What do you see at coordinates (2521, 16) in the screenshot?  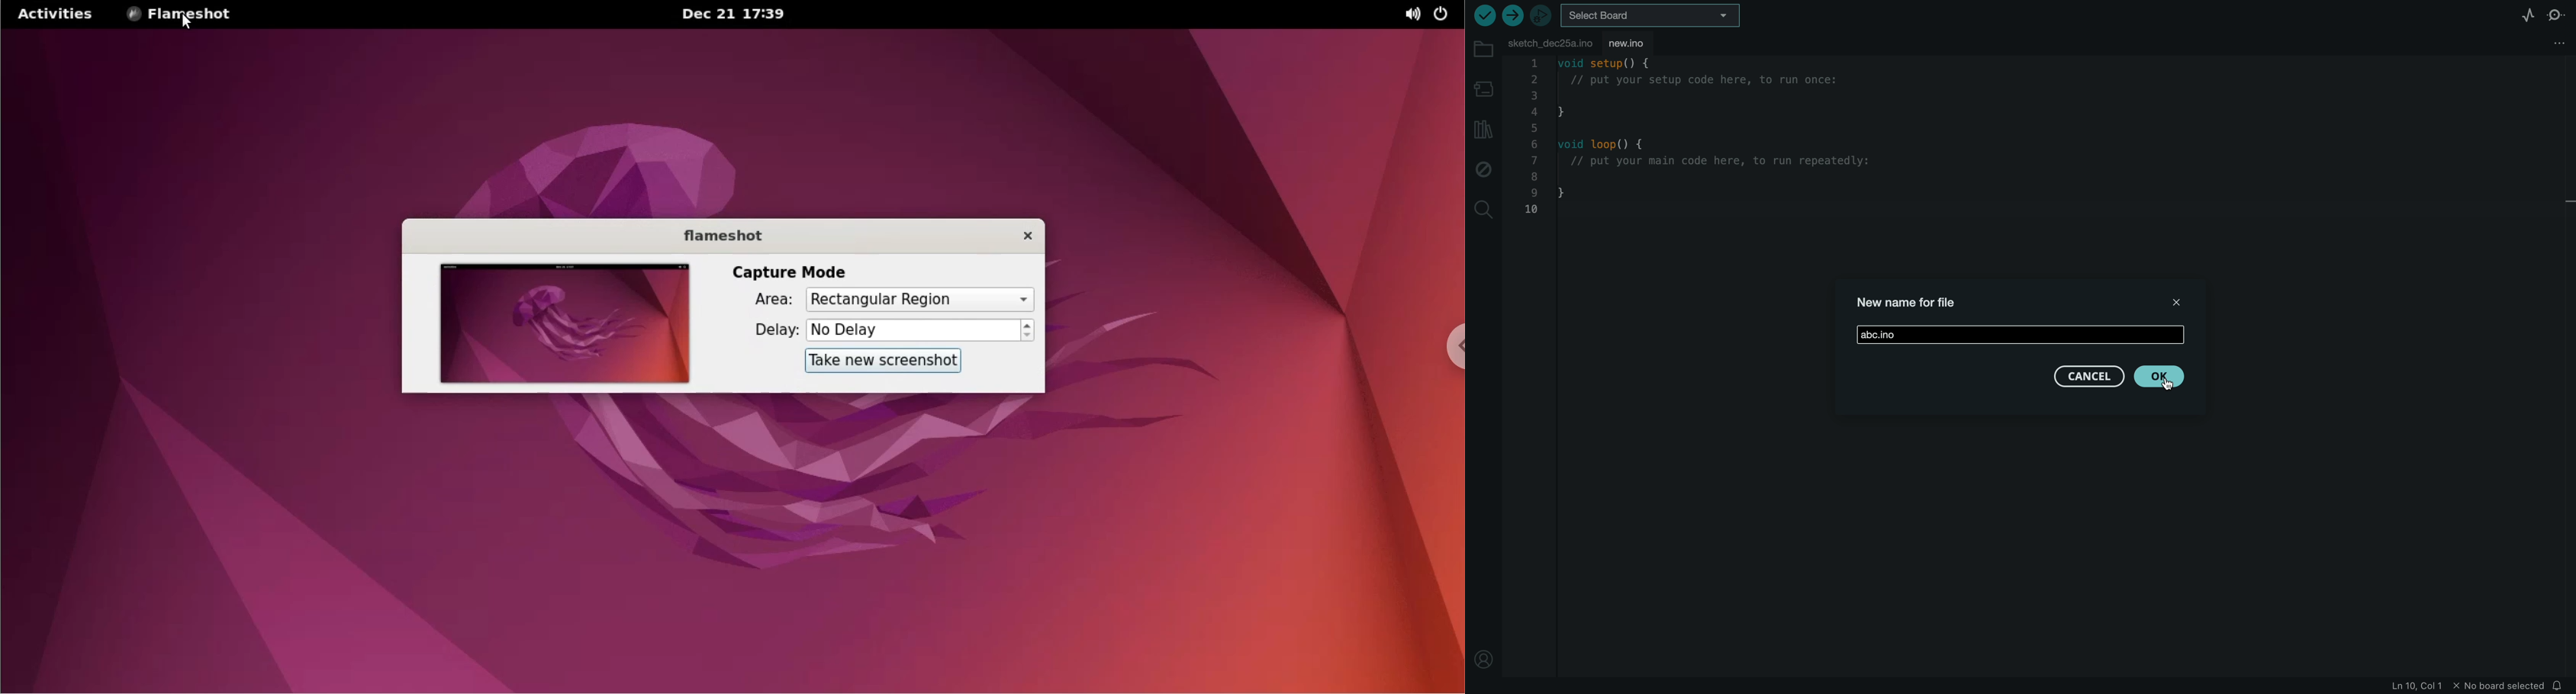 I see `serial plotter` at bounding box center [2521, 16].